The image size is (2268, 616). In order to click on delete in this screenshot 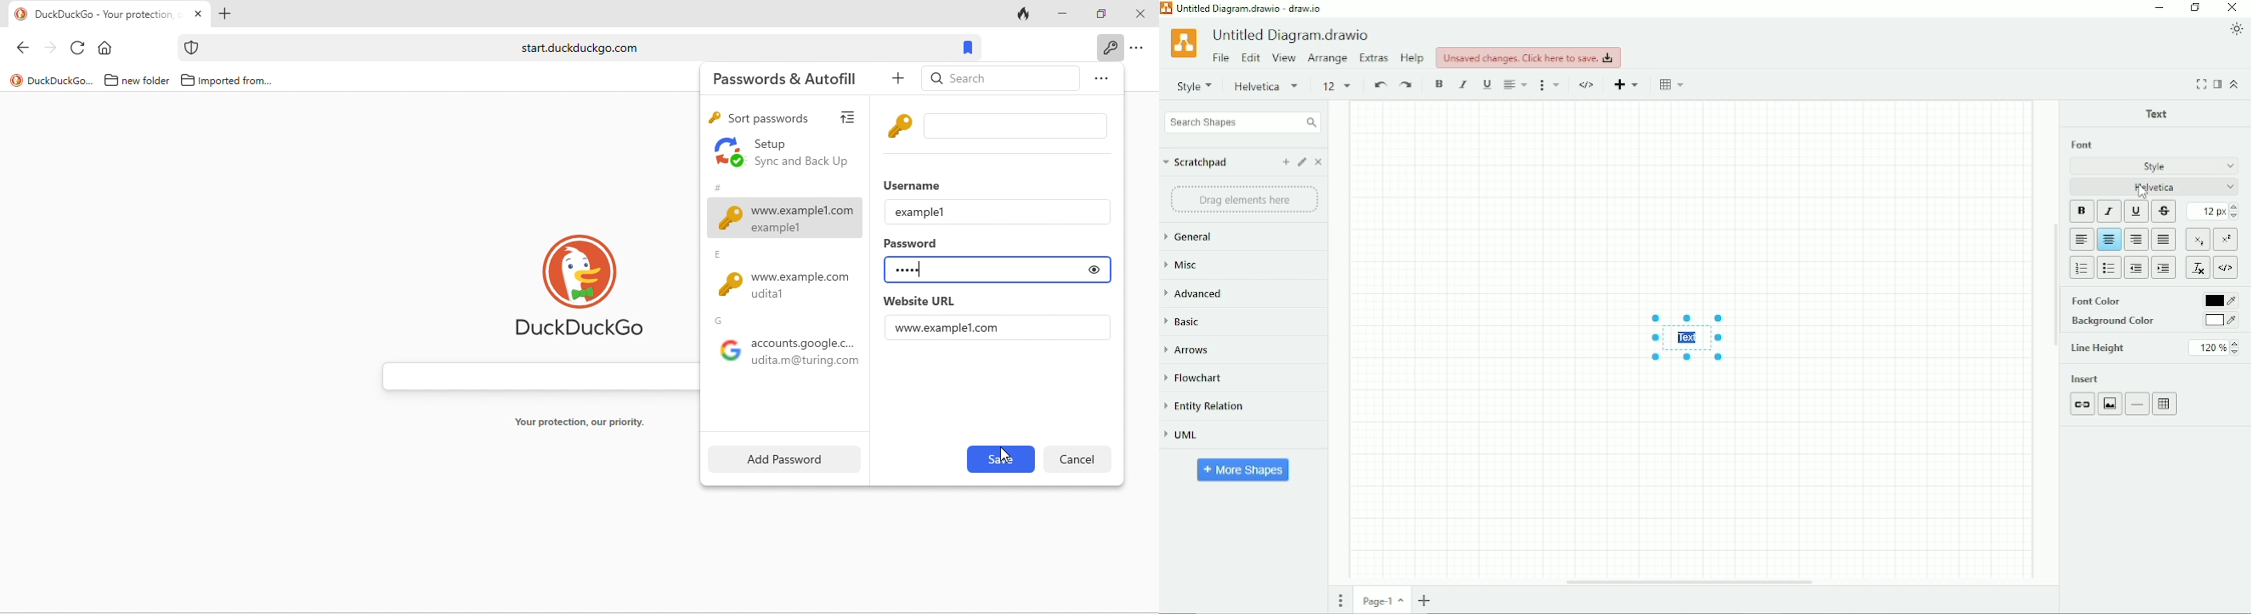, I will do `click(1078, 458)`.